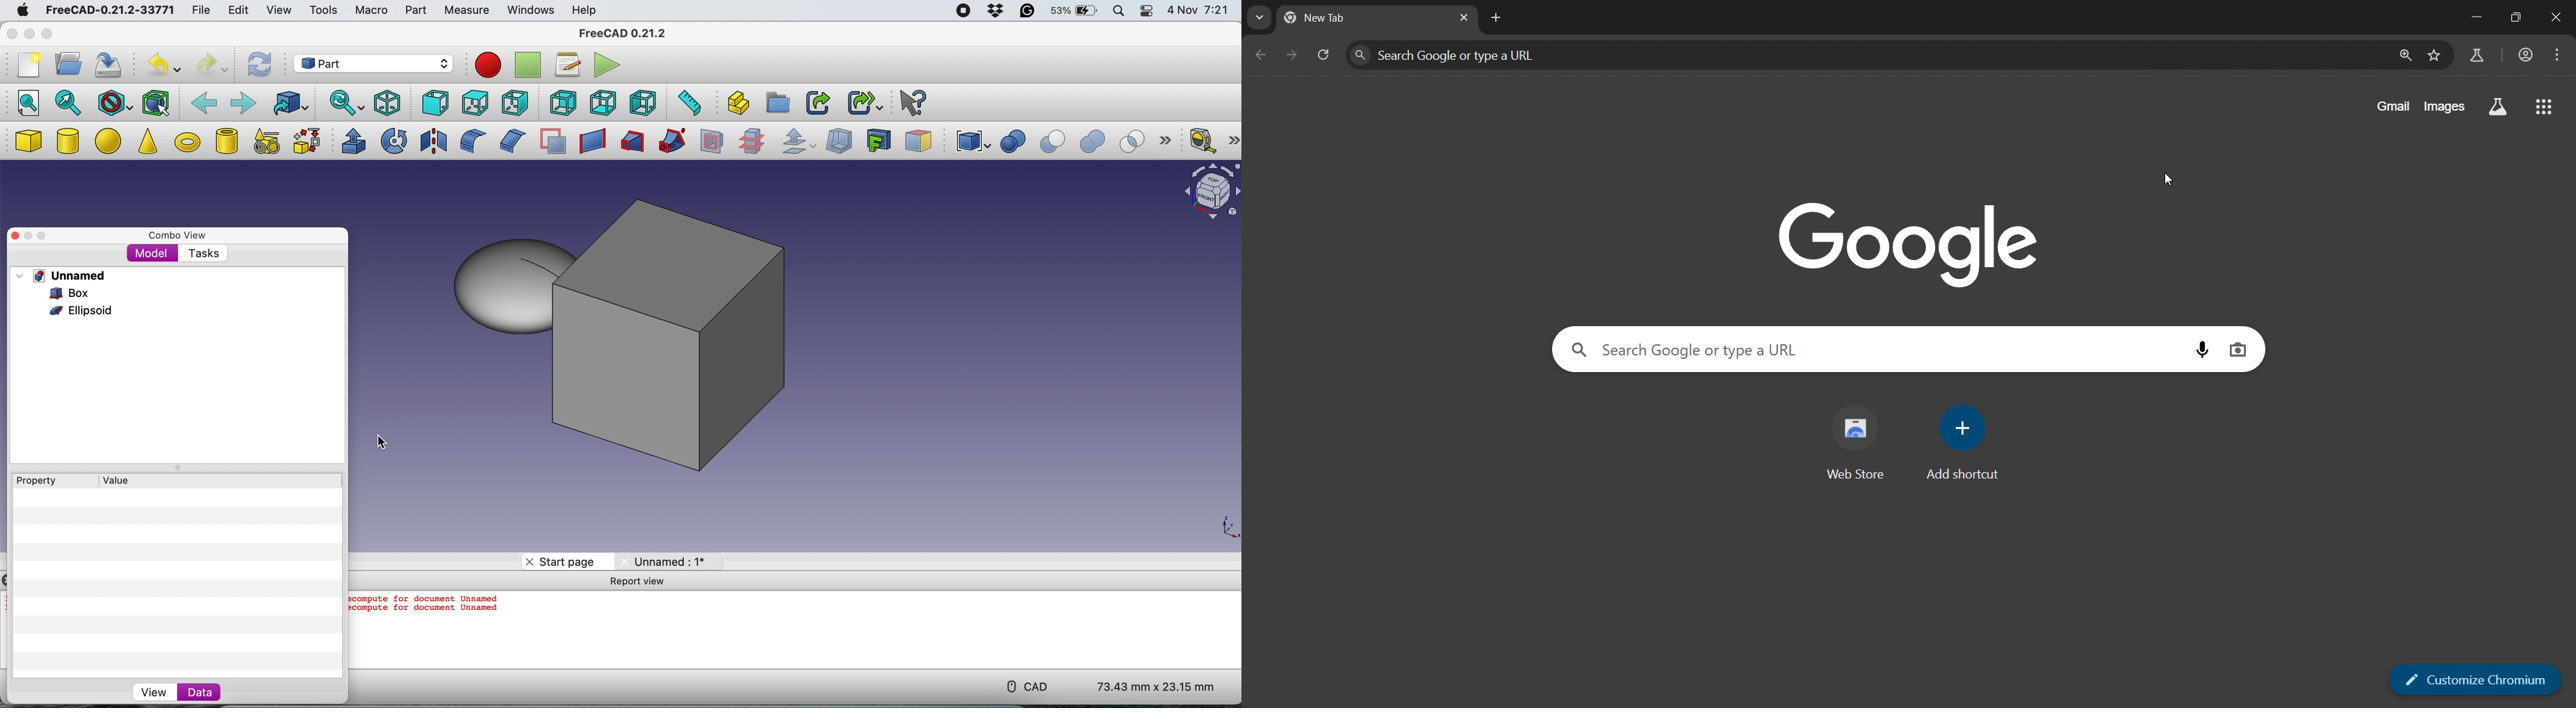  Describe the element at coordinates (631, 143) in the screenshot. I see `loft` at that location.